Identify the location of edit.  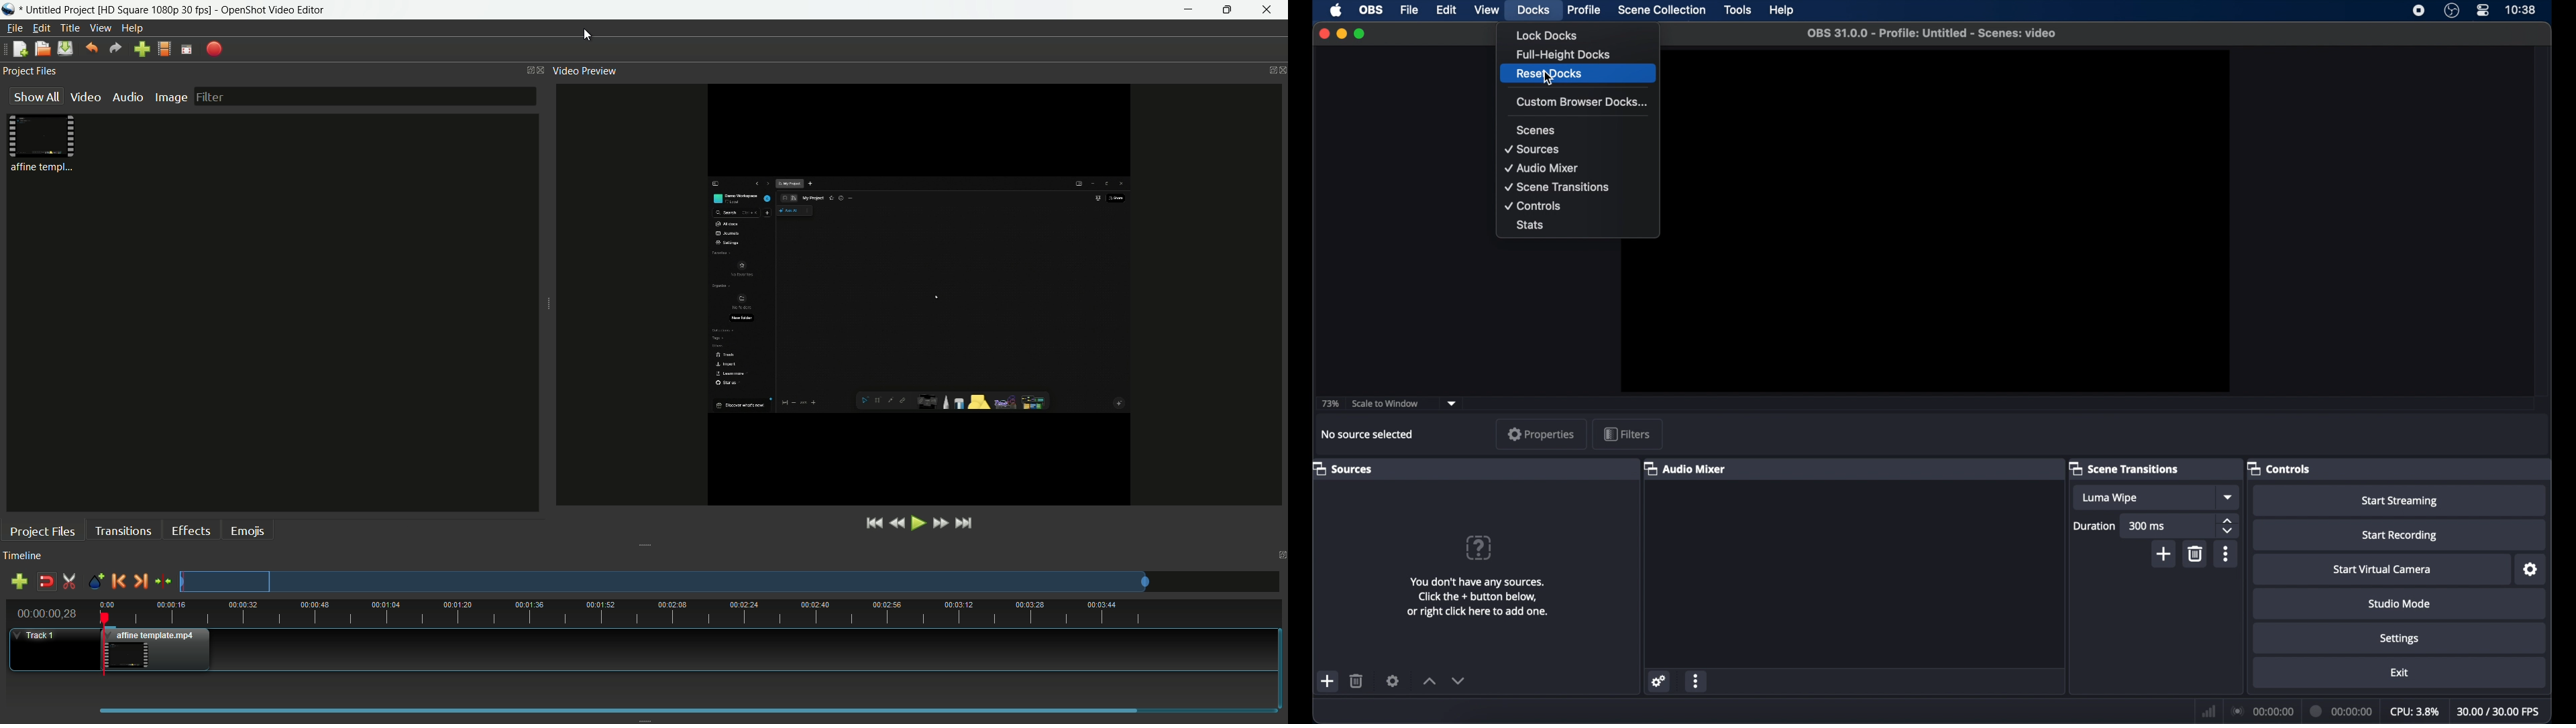
(1445, 10).